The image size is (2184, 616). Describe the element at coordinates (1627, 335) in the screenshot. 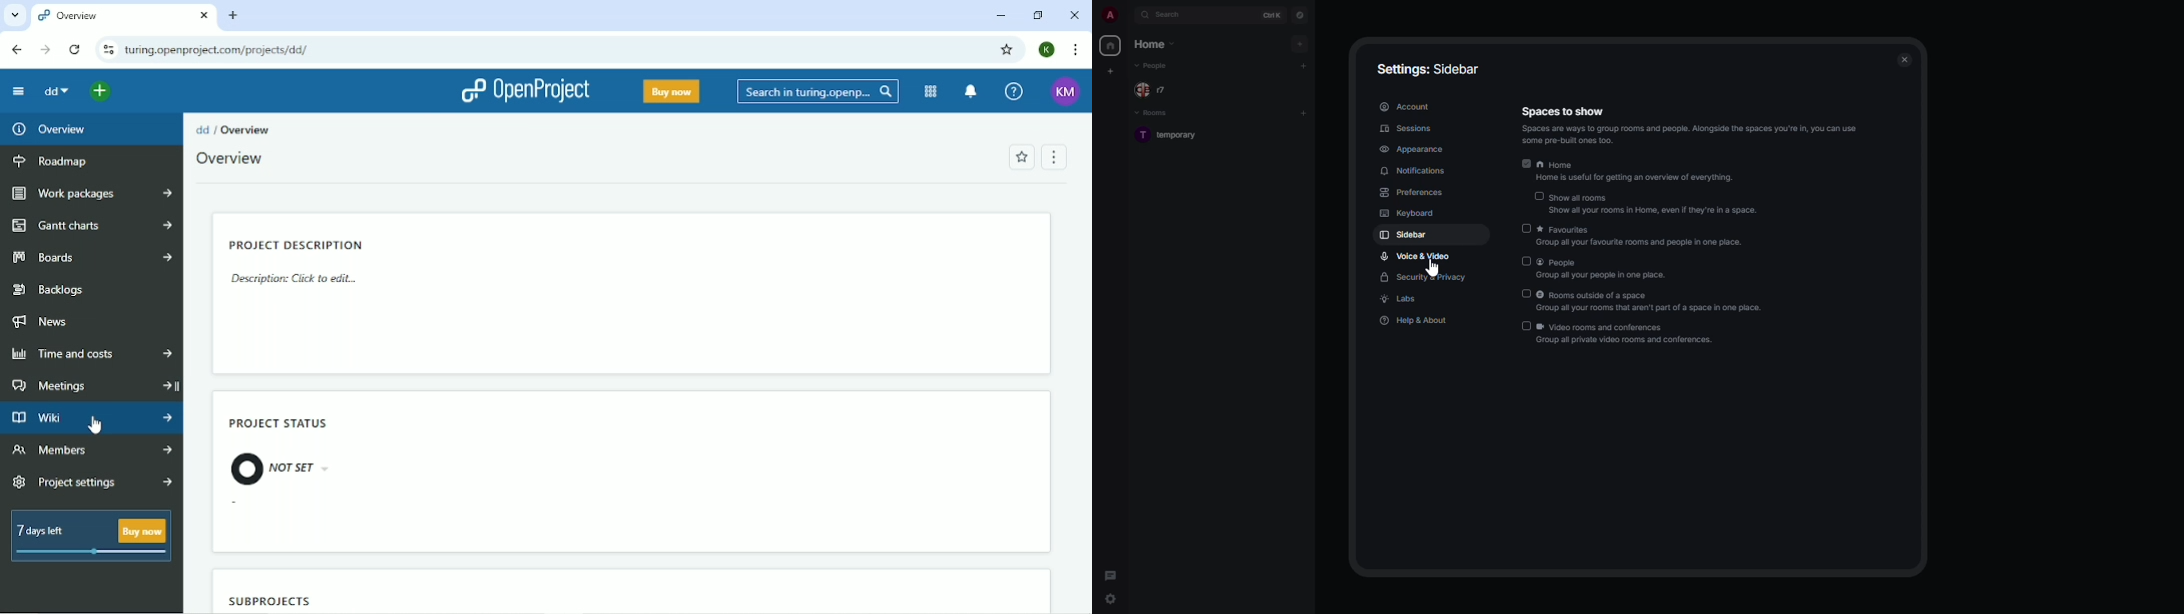

I see `video rooms and conferences` at that location.